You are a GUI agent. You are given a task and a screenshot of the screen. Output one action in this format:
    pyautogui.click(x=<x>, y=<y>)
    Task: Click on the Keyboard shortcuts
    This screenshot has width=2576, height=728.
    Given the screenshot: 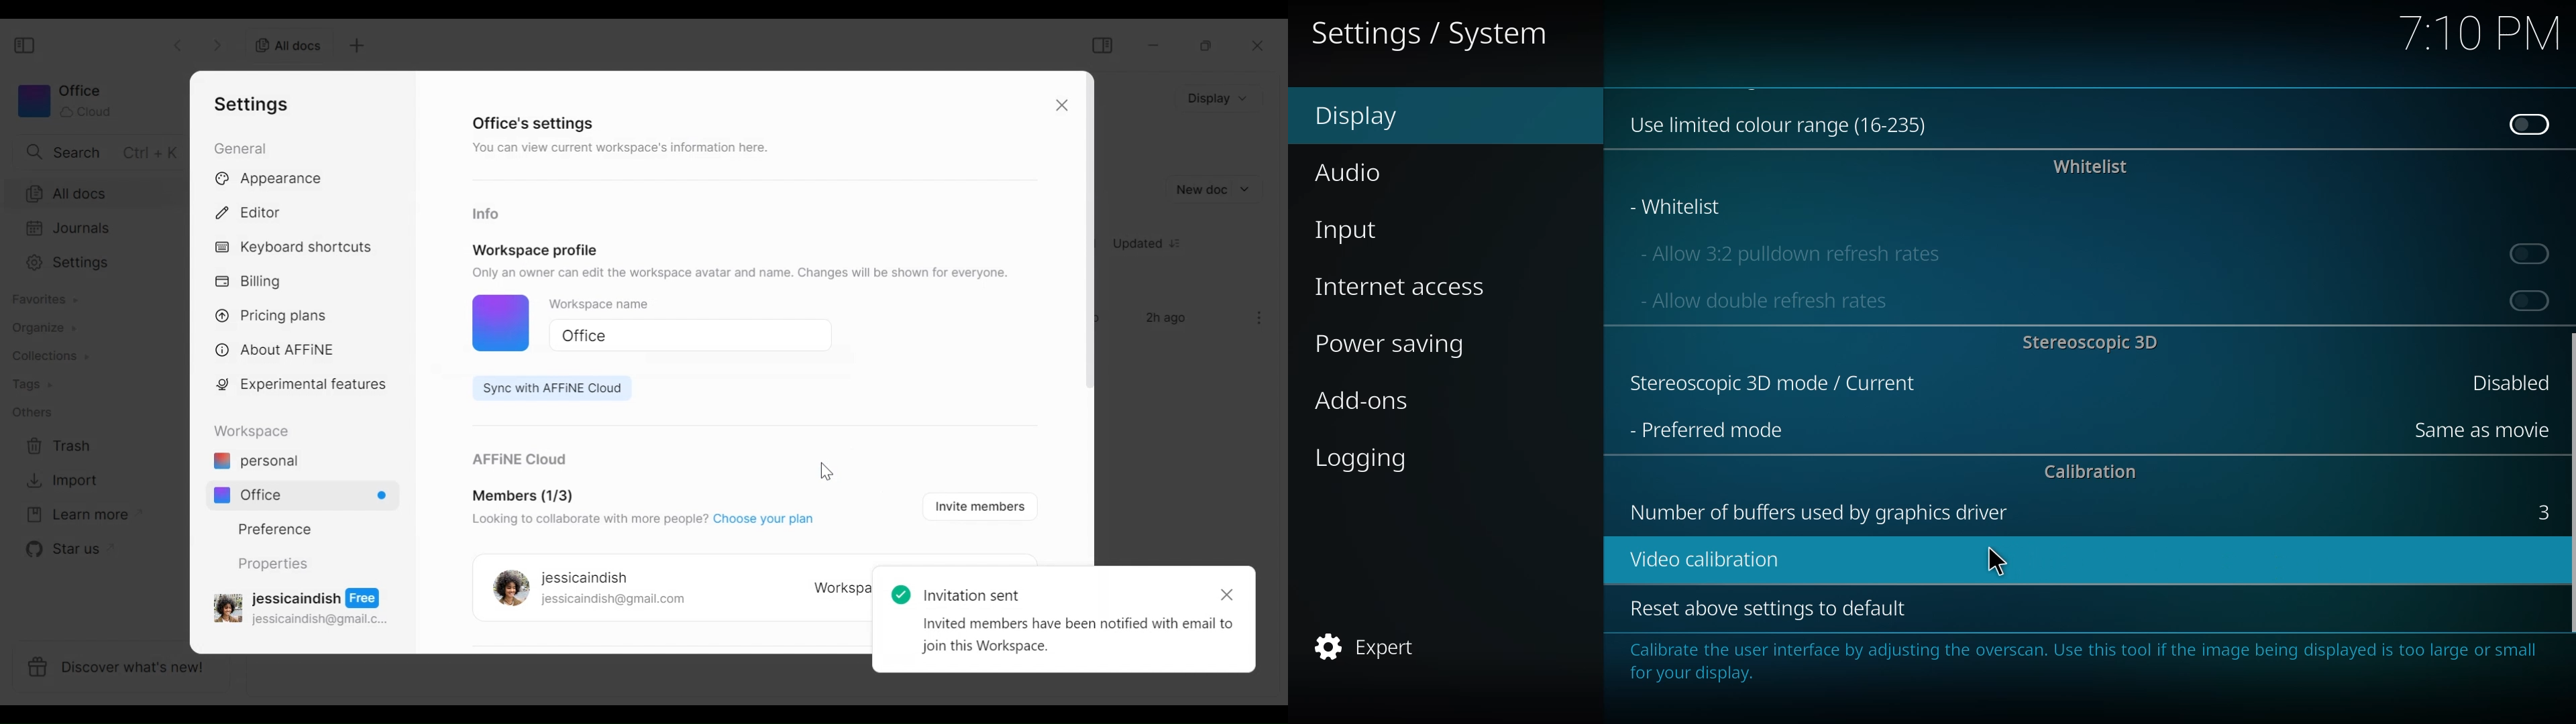 What is the action you would take?
    pyautogui.click(x=296, y=249)
    